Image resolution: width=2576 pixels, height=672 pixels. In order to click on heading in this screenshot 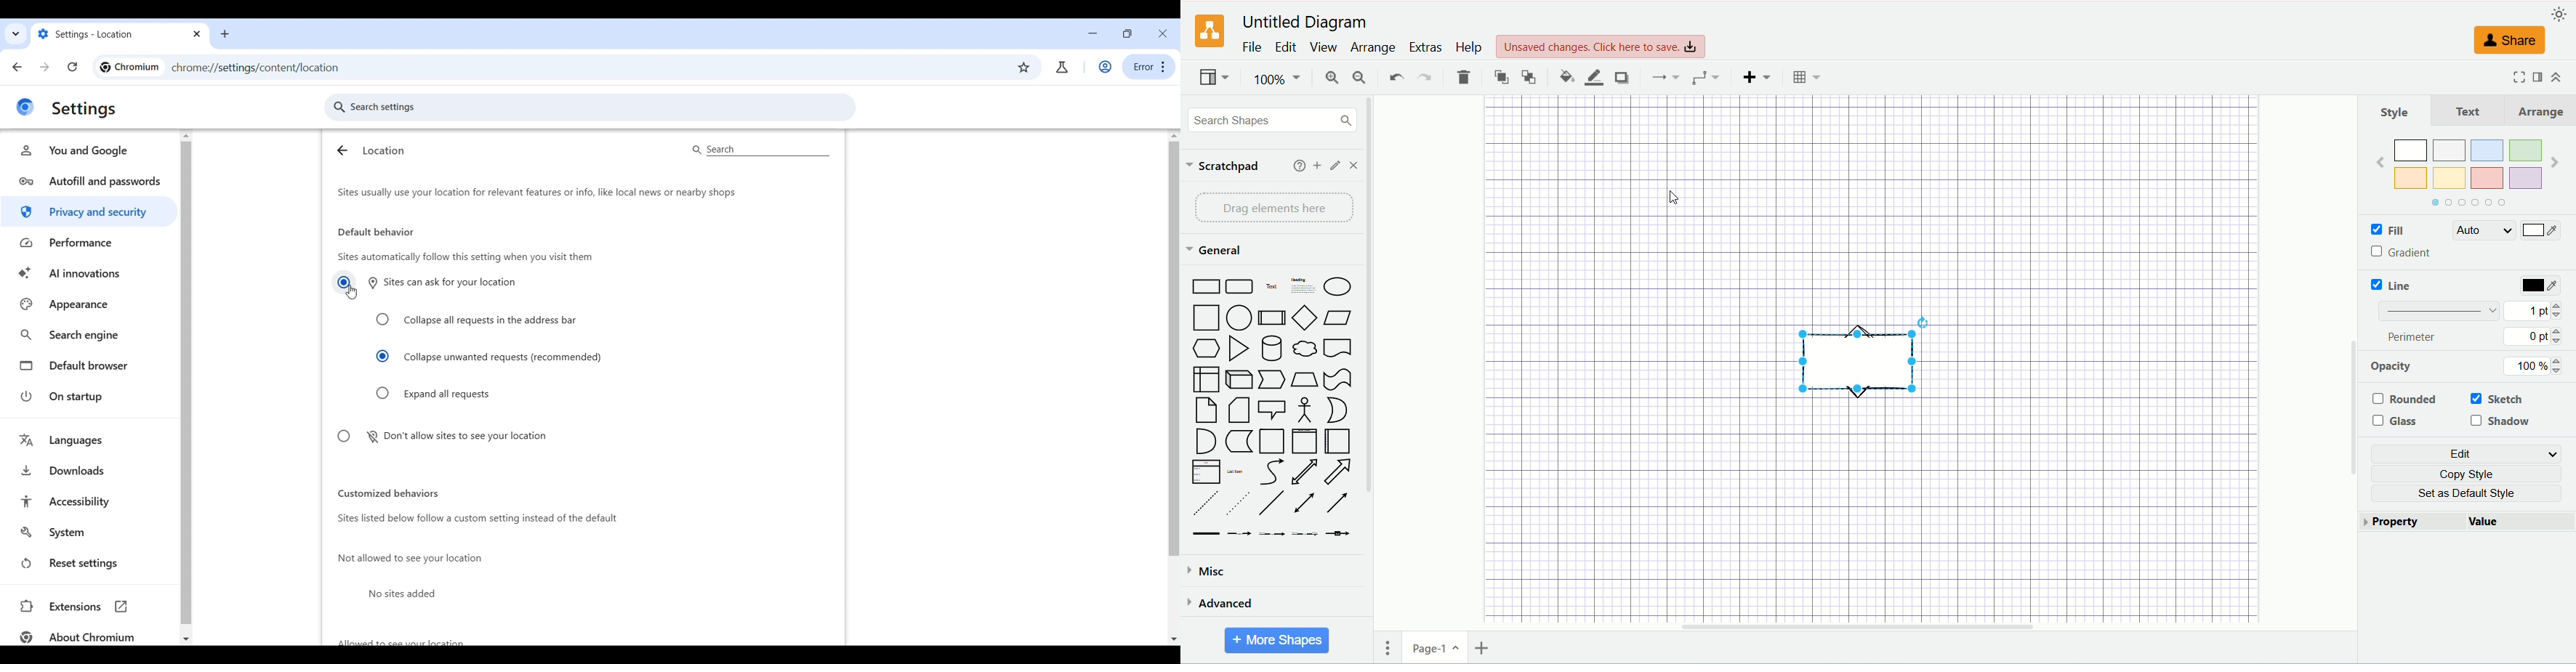, I will do `click(1303, 286)`.